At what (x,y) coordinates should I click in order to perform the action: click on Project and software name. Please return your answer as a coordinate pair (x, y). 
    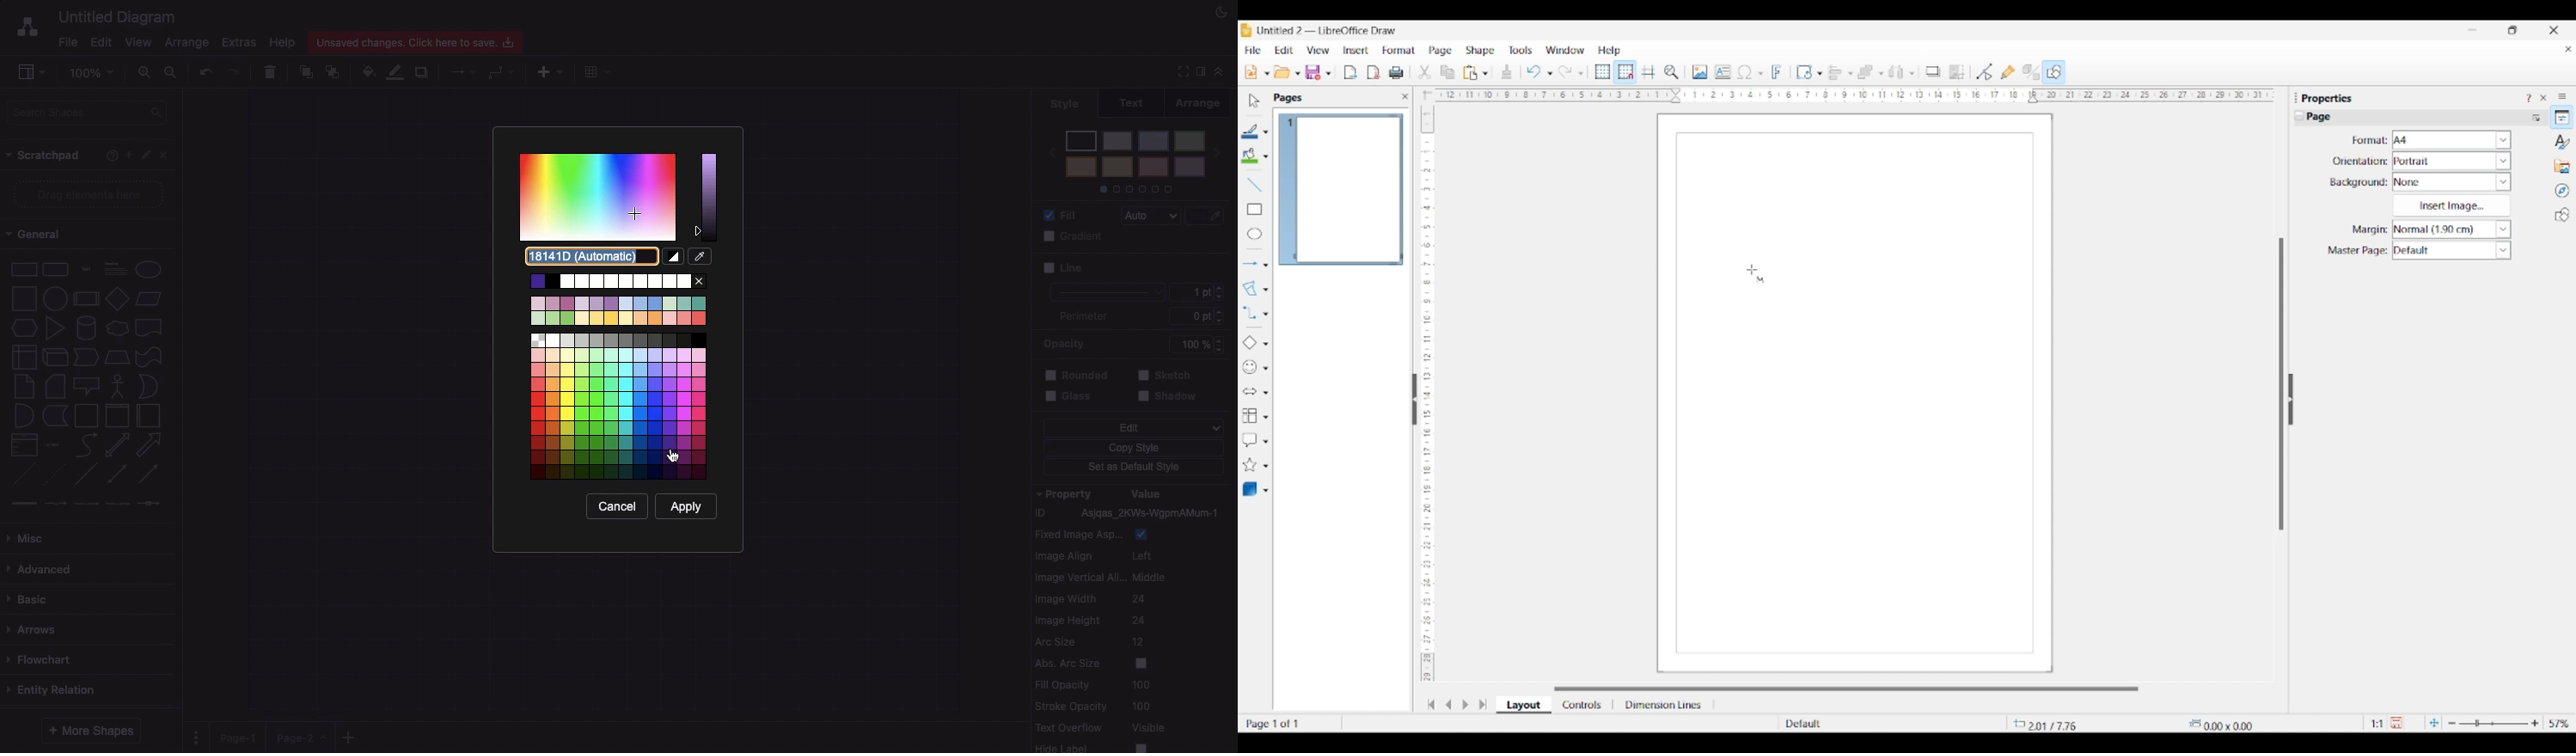
    Looking at the image, I should click on (1328, 30).